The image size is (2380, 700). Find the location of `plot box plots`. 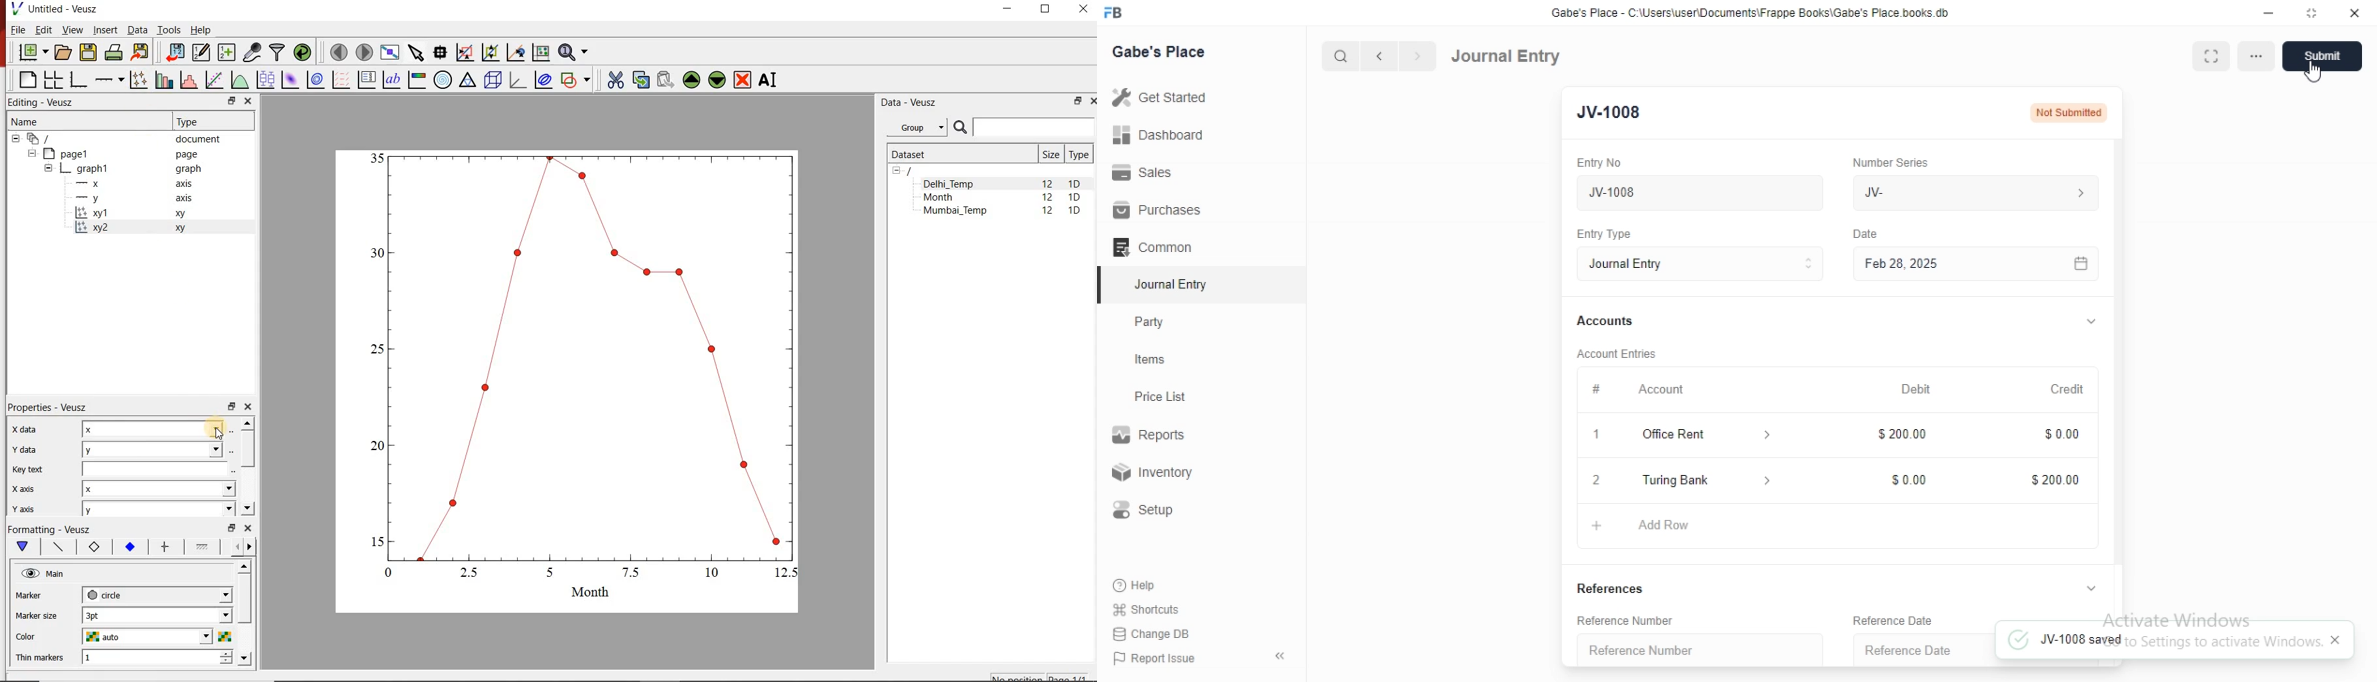

plot box plots is located at coordinates (265, 80).